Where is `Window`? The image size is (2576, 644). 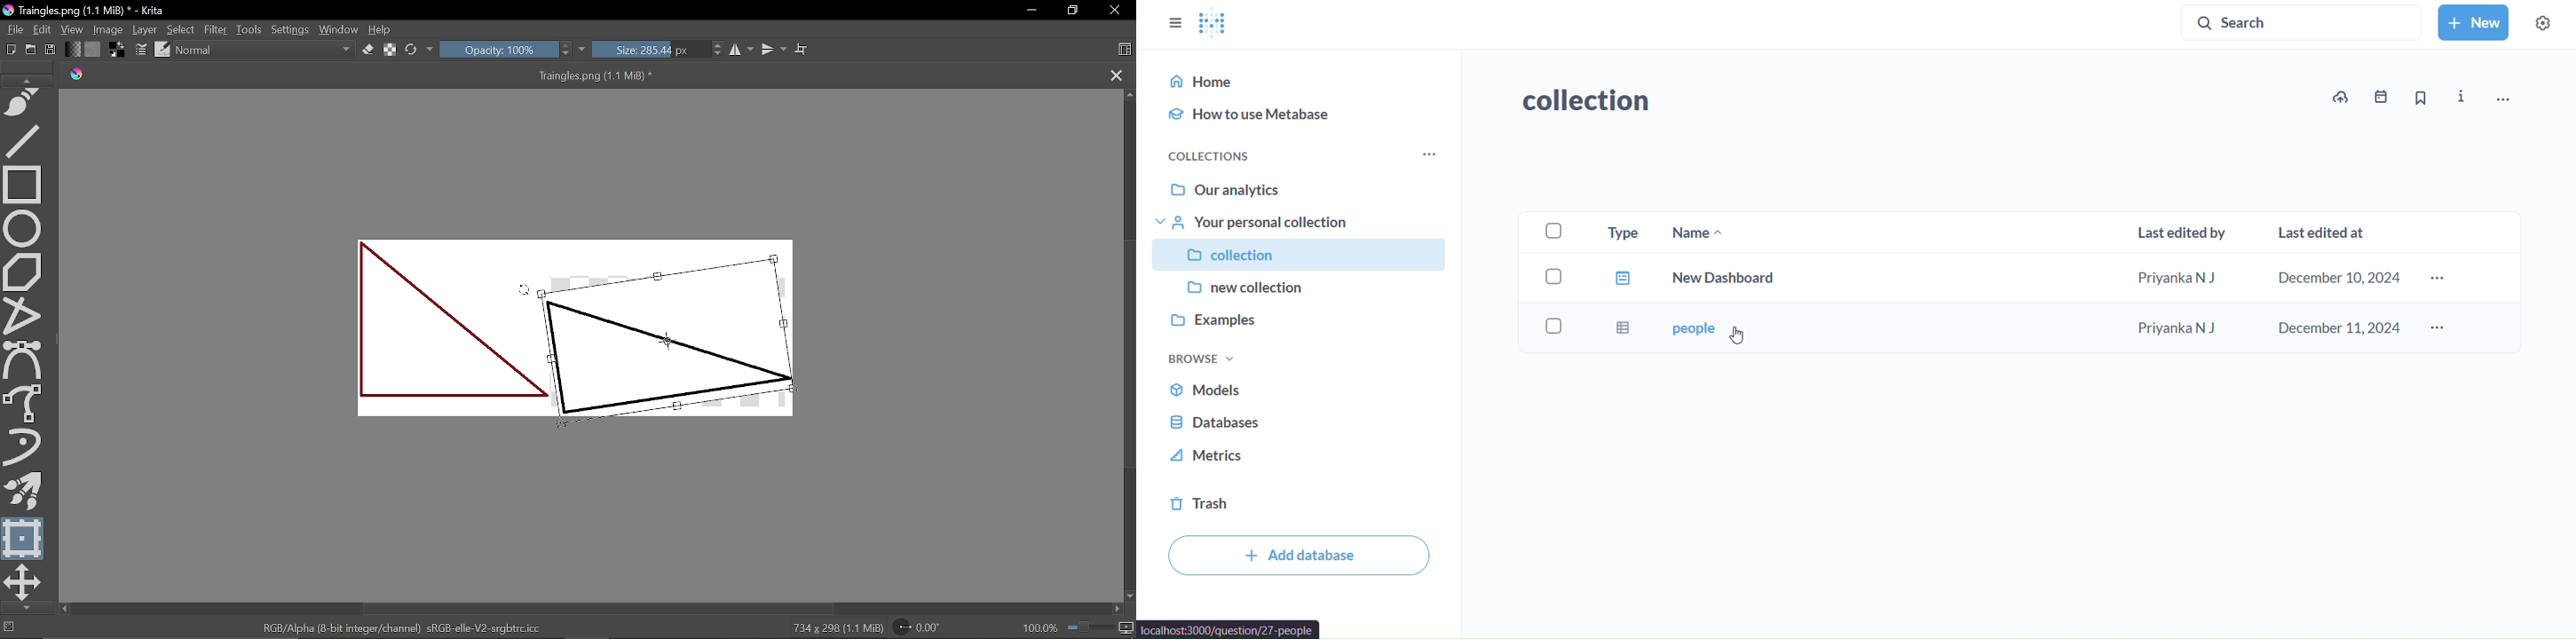
Window is located at coordinates (338, 30).